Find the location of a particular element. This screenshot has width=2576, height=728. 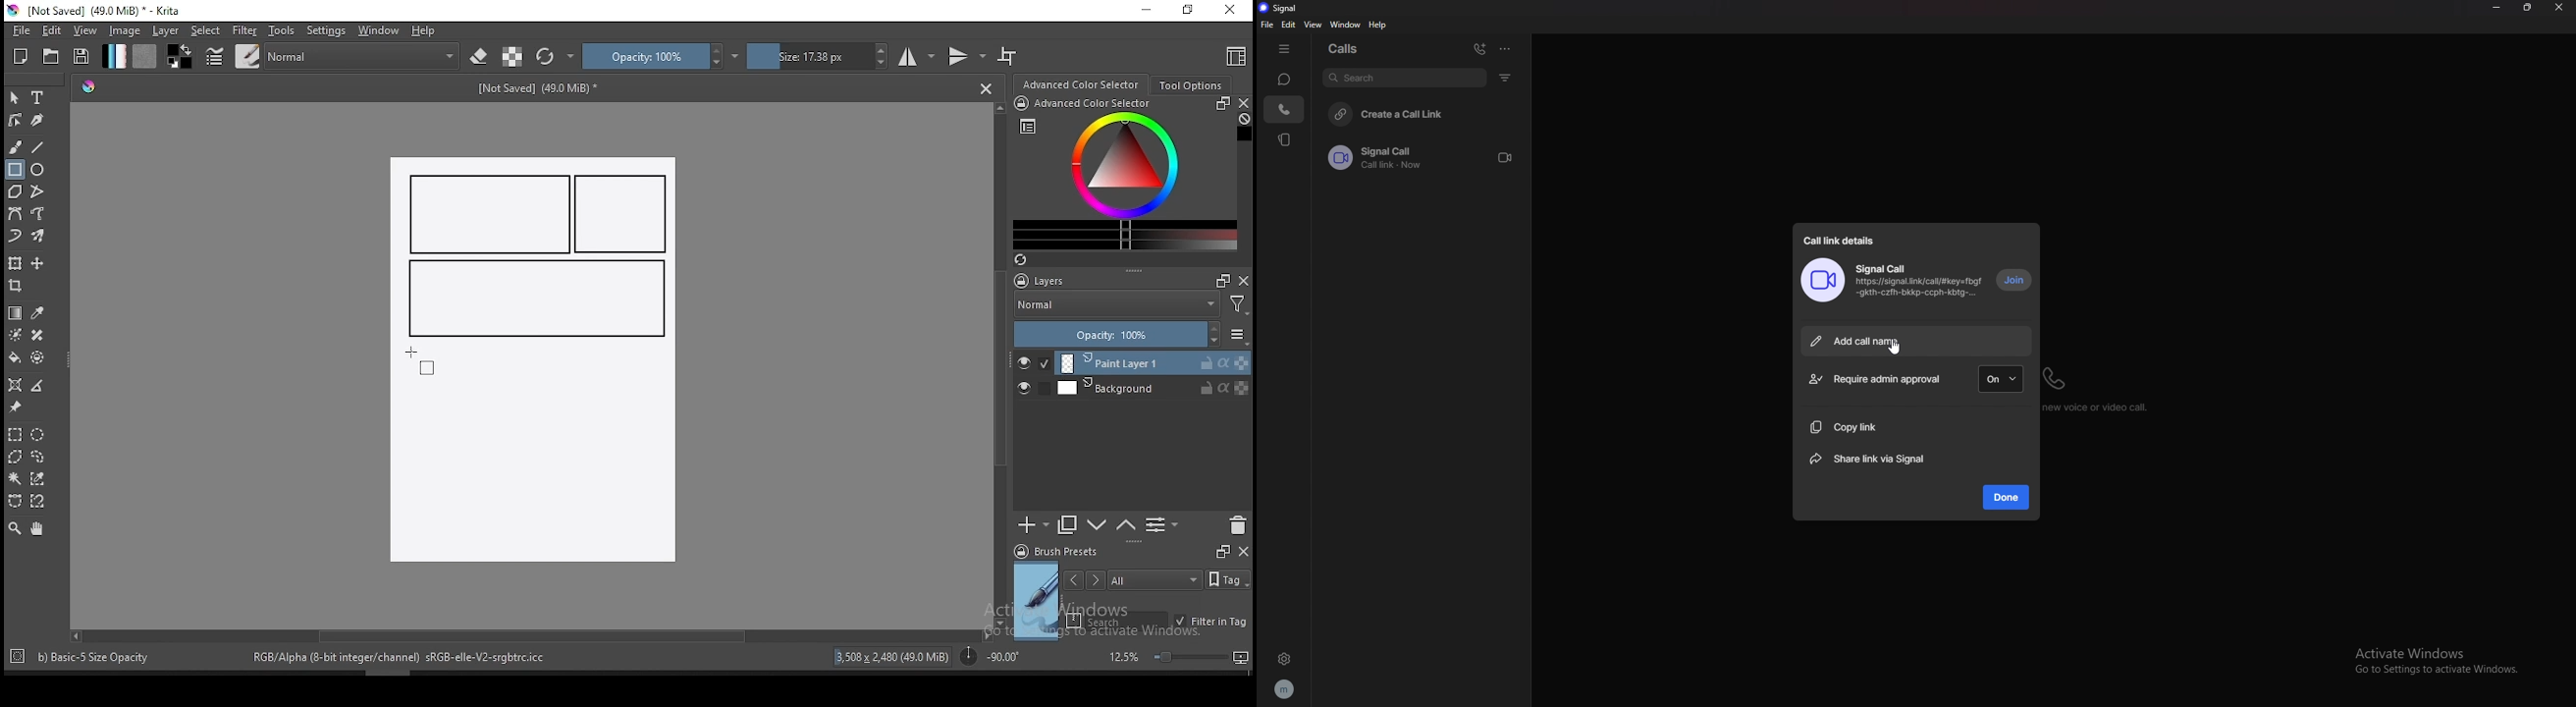

rectangle tool is located at coordinates (15, 170).